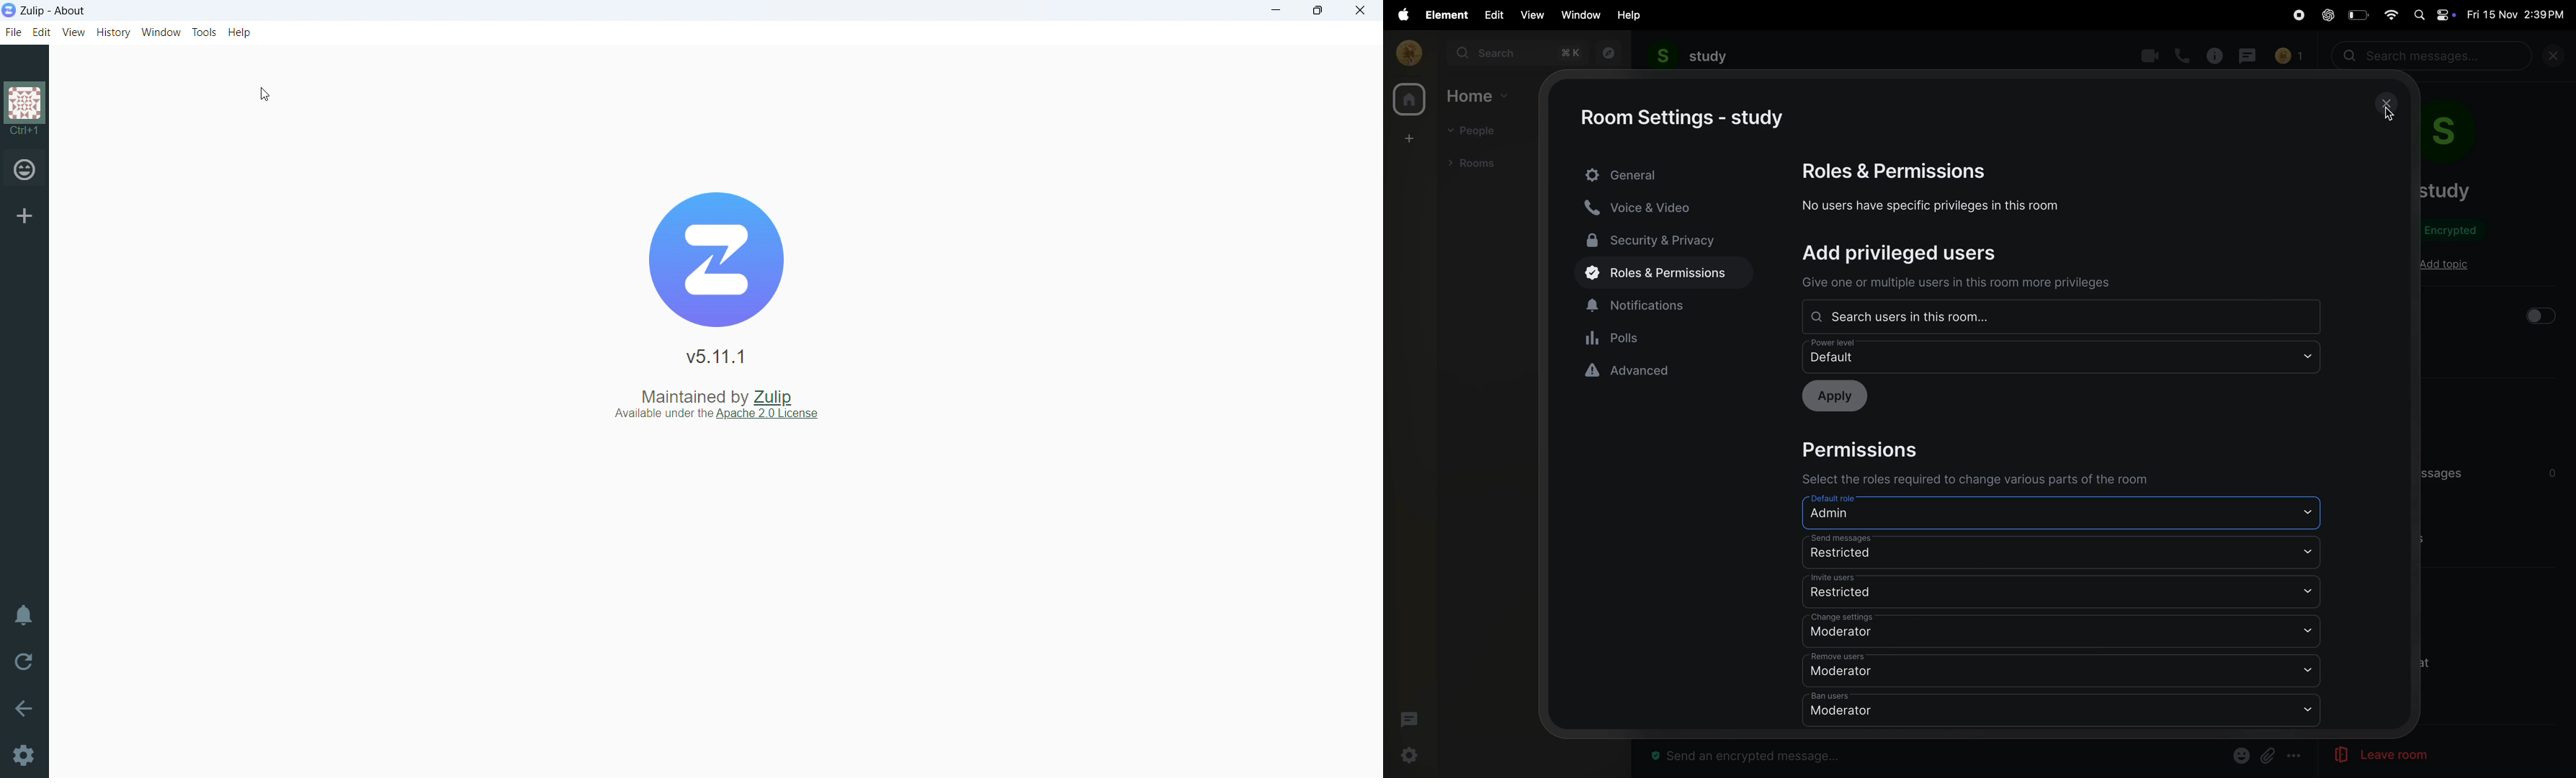  What do you see at coordinates (2067, 549) in the screenshot?
I see `send messages` at bounding box center [2067, 549].